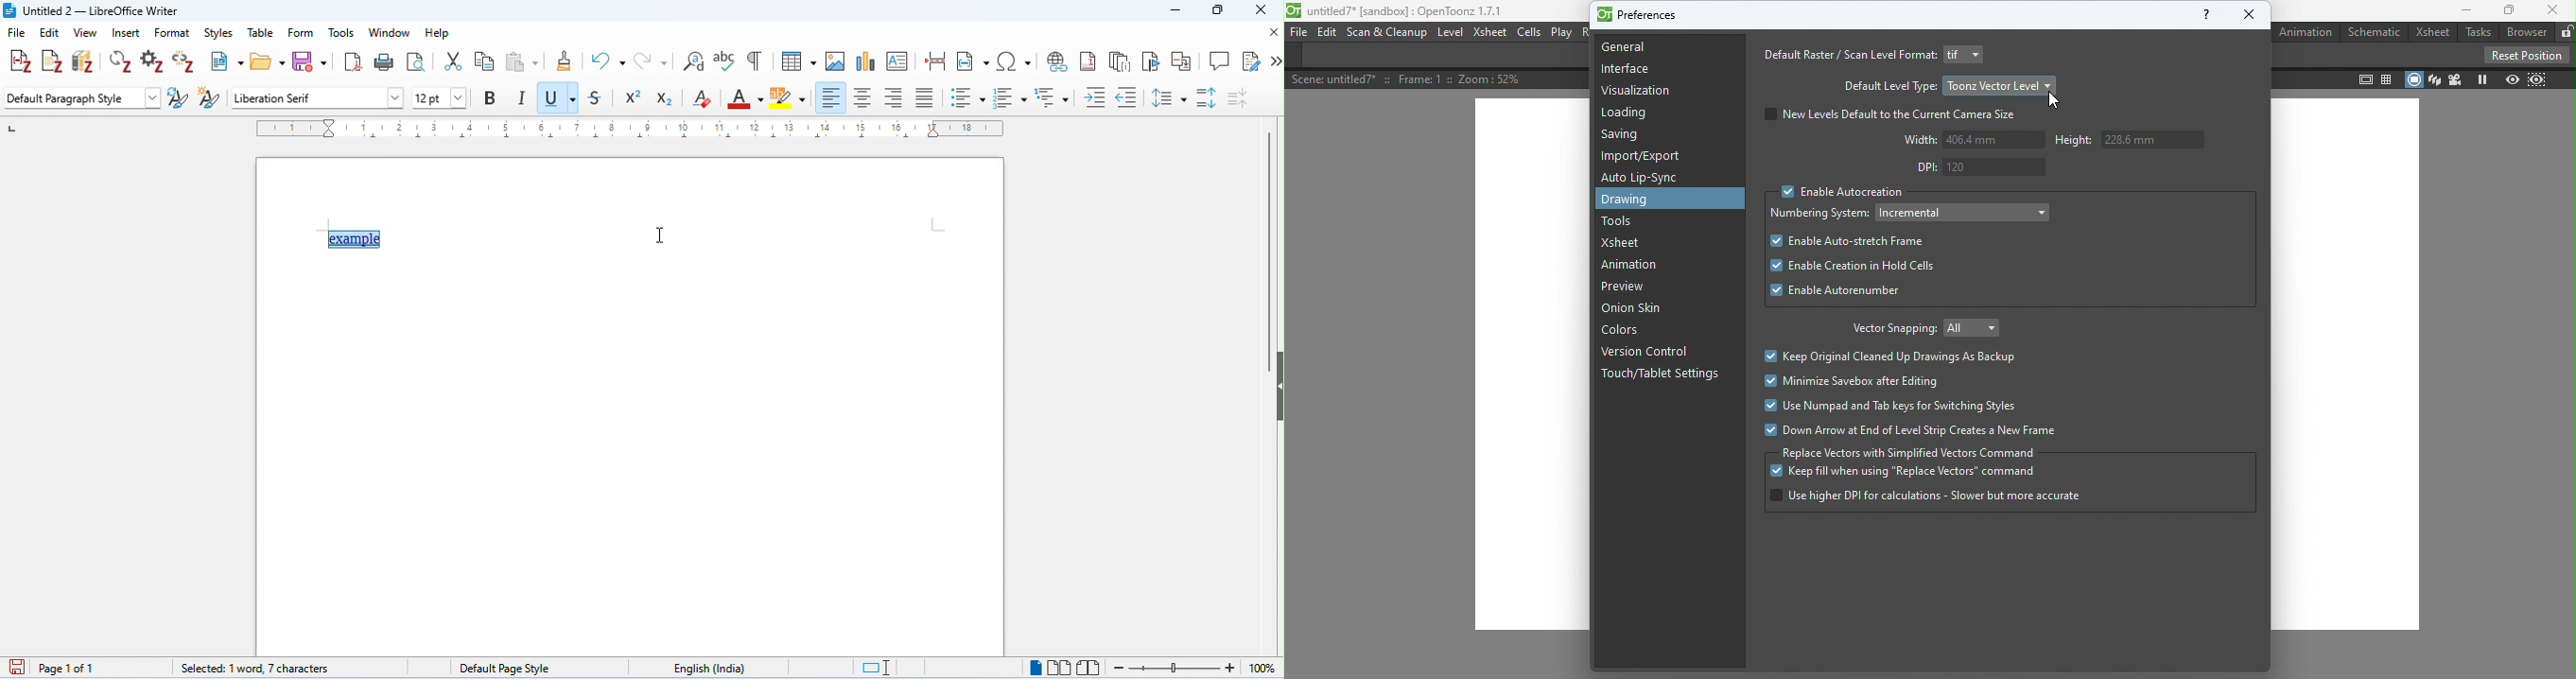 The image size is (2576, 700). What do you see at coordinates (790, 99) in the screenshot?
I see `background color` at bounding box center [790, 99].